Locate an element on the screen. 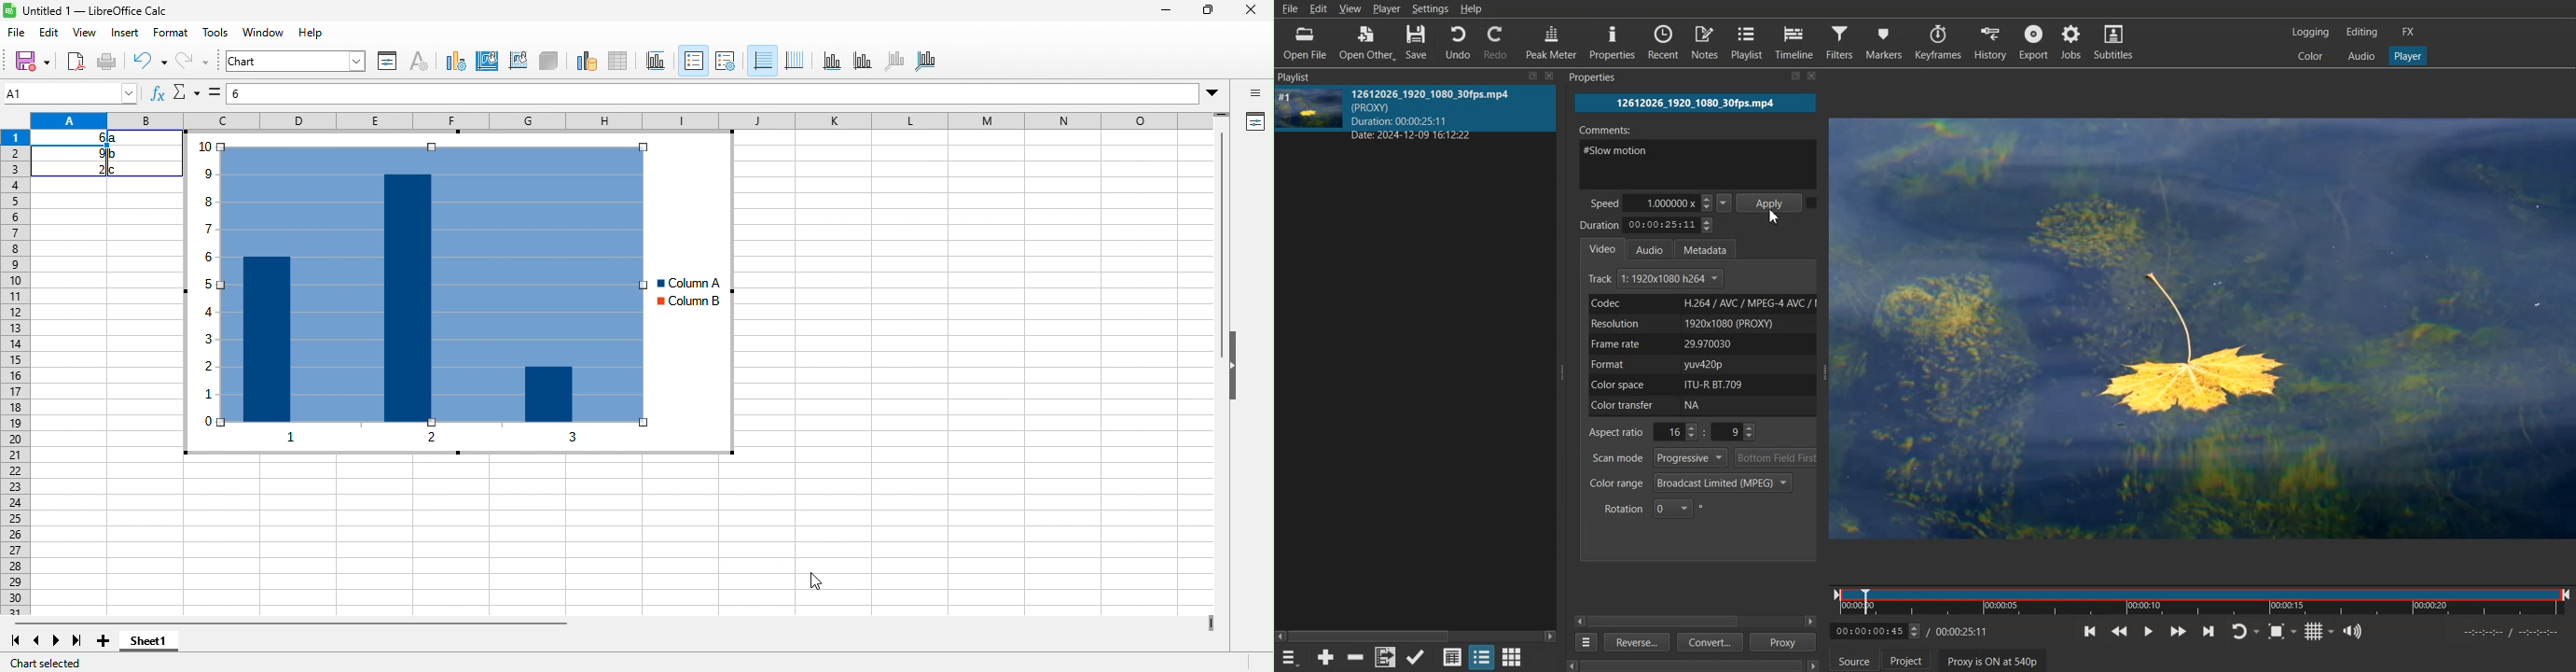 The height and width of the screenshot is (672, 2576). Playlist menu is located at coordinates (1292, 657).